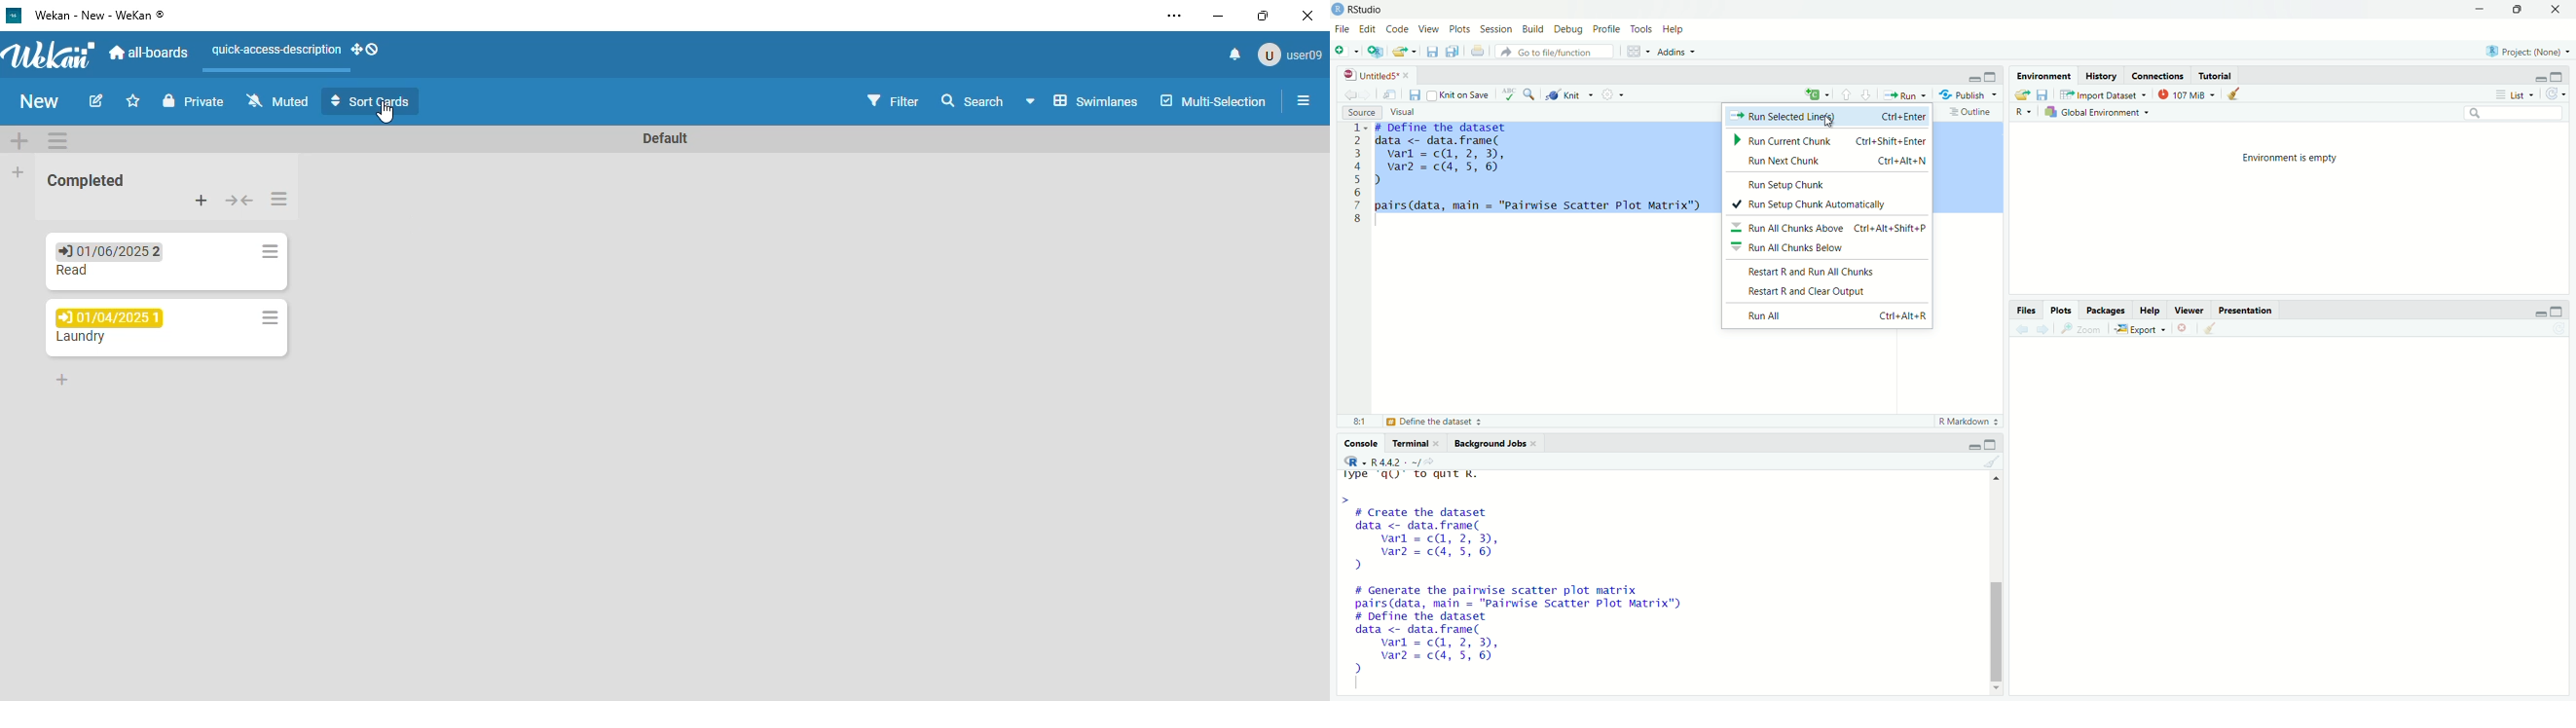 Image resolution: width=2576 pixels, height=728 pixels. Describe the element at coordinates (1493, 443) in the screenshot. I see `Background Jobs` at that location.